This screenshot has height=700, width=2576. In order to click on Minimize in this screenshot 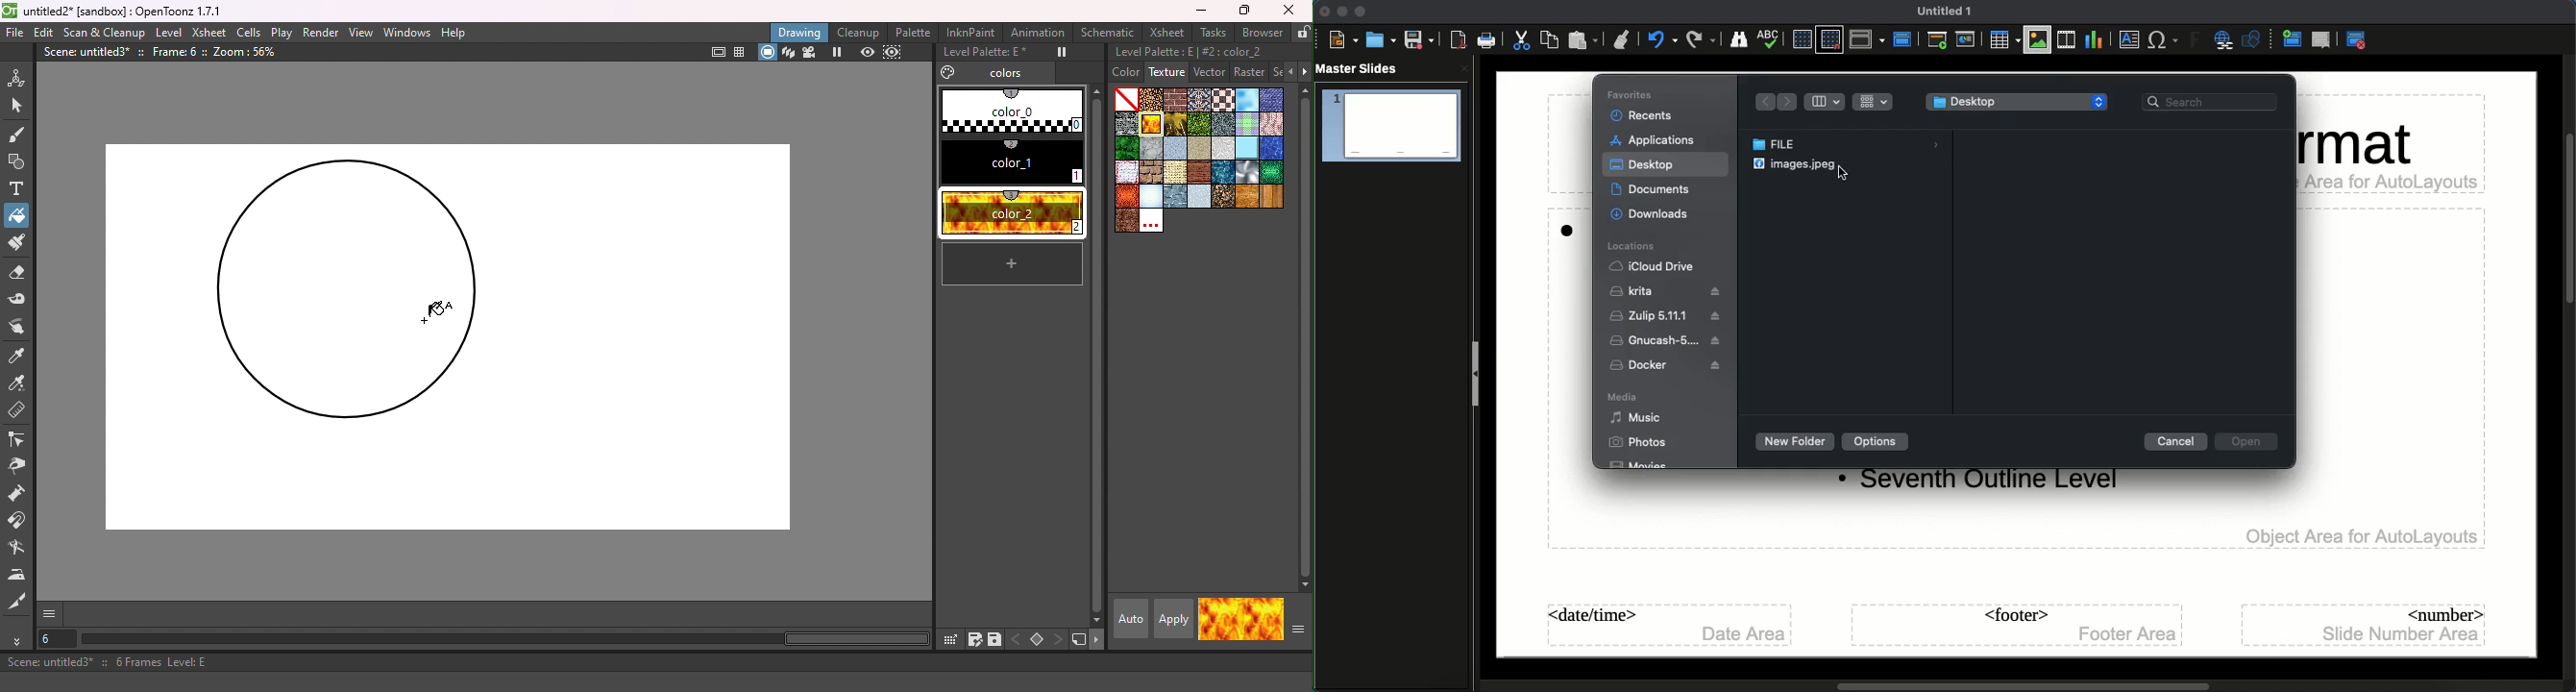, I will do `click(1341, 11)`.